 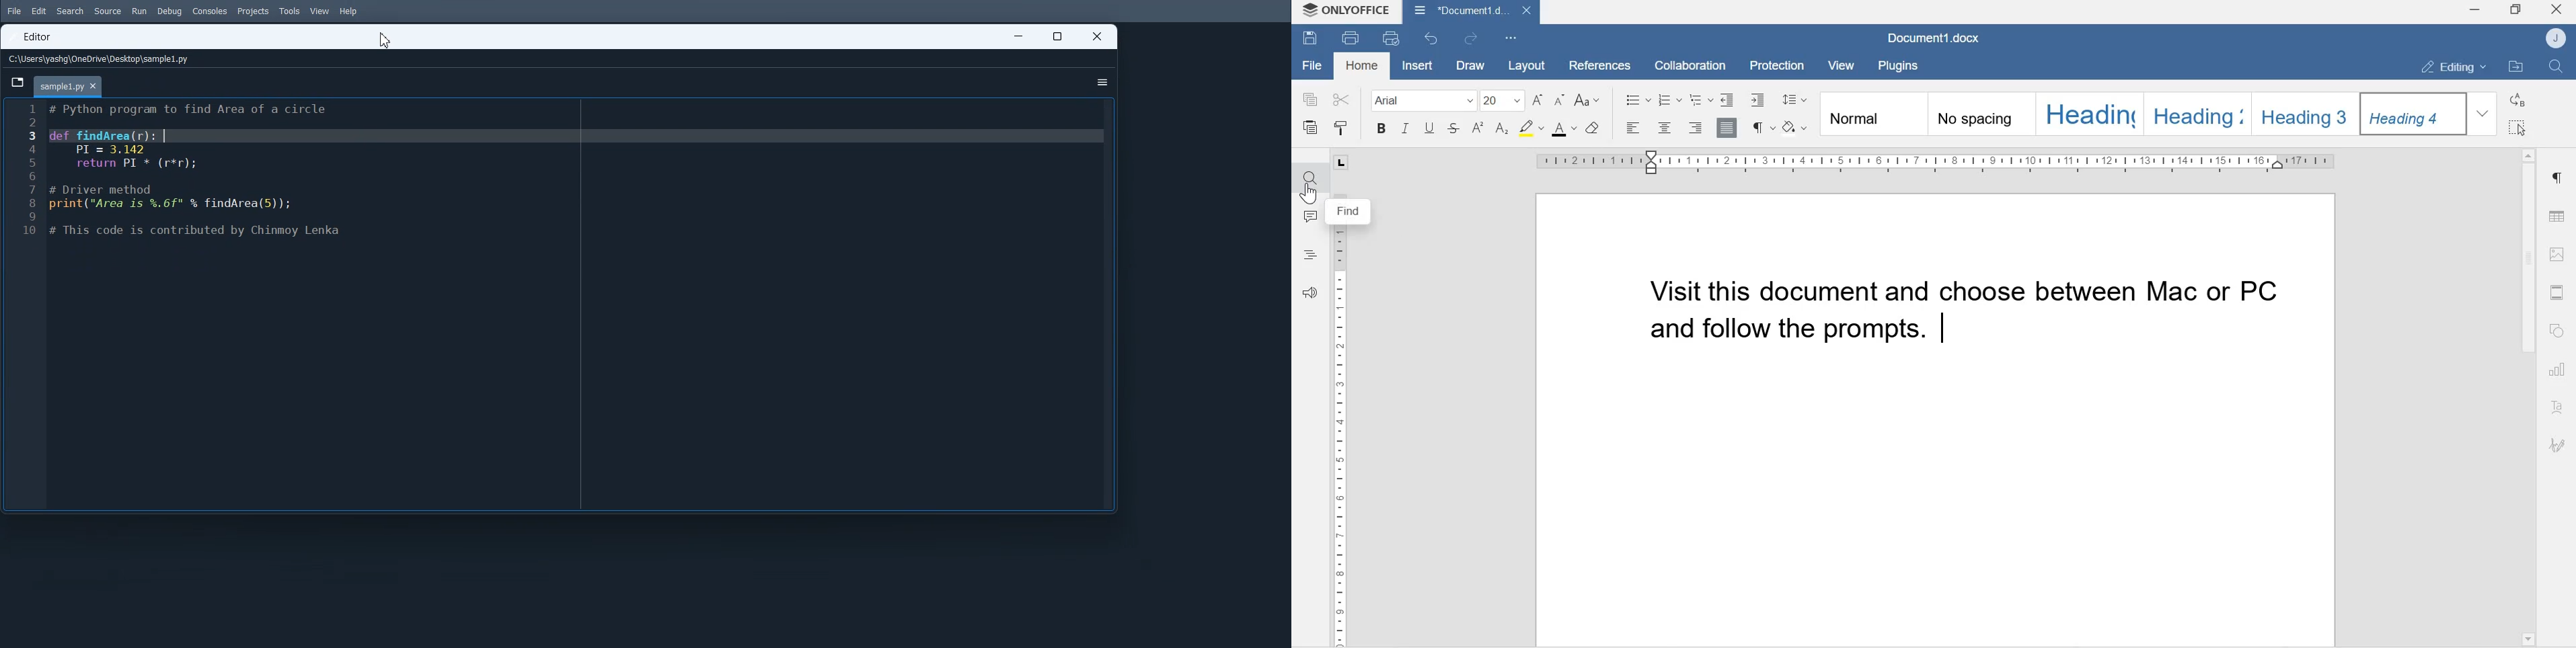 What do you see at coordinates (1013, 38) in the screenshot?
I see `Minimize` at bounding box center [1013, 38].